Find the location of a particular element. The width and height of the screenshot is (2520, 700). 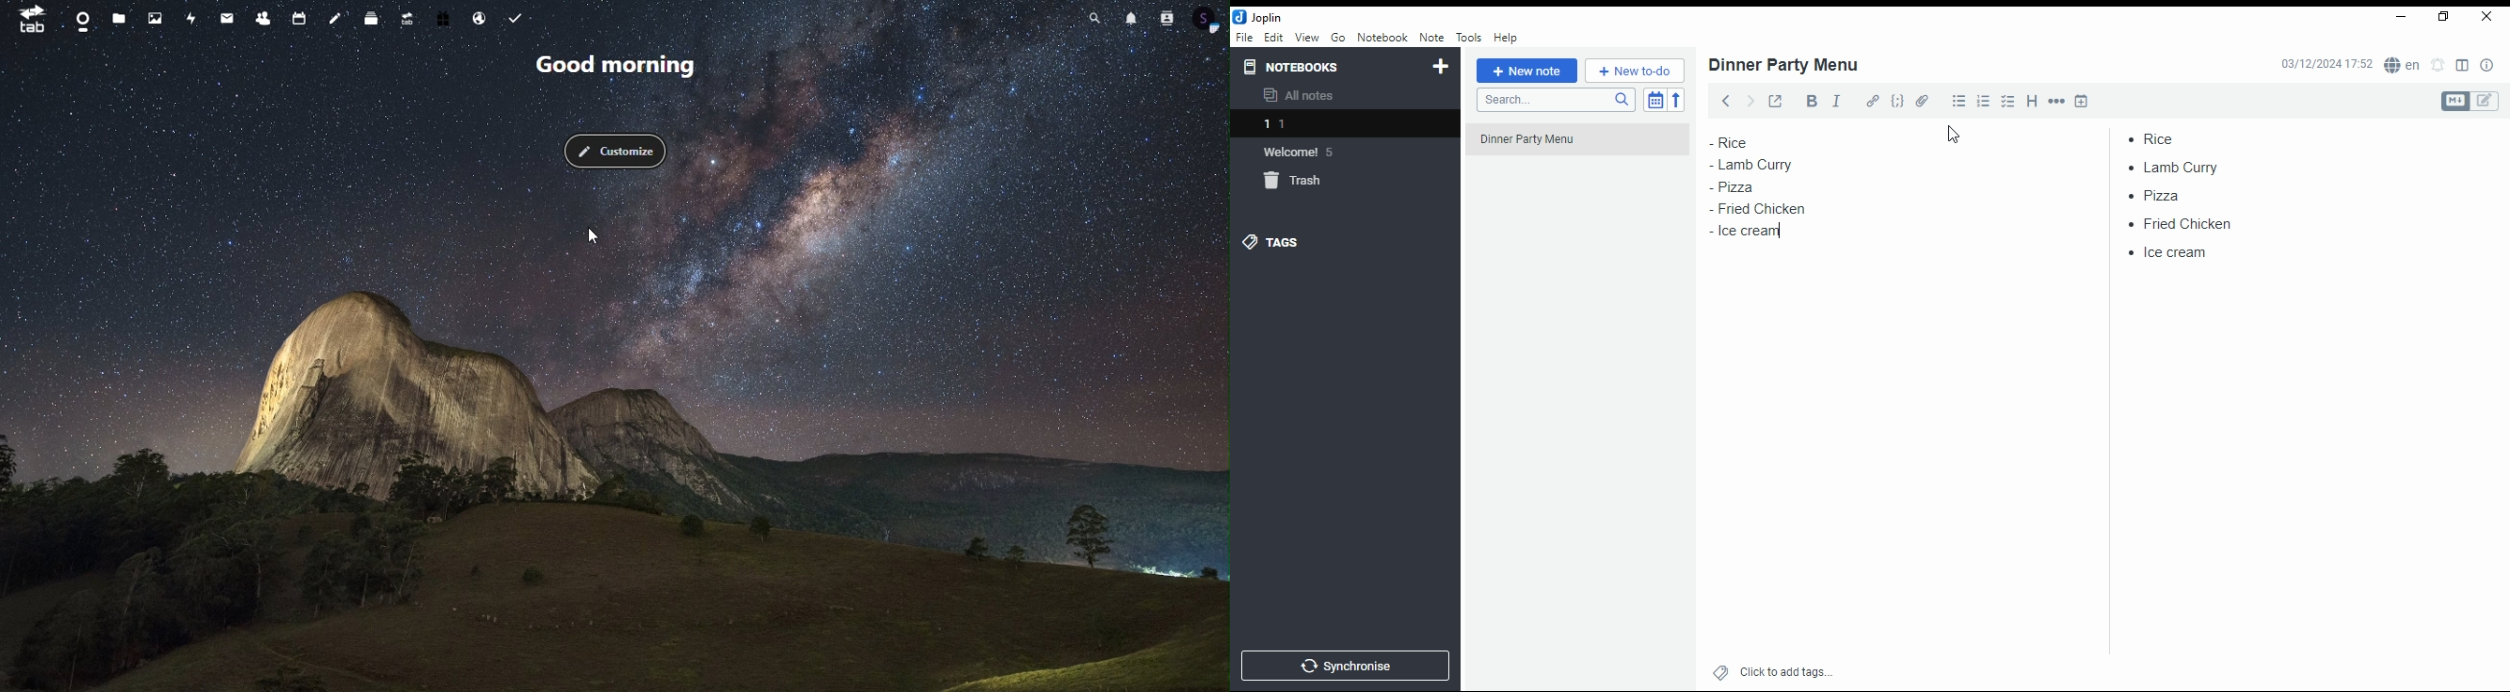

back is located at coordinates (1722, 99).